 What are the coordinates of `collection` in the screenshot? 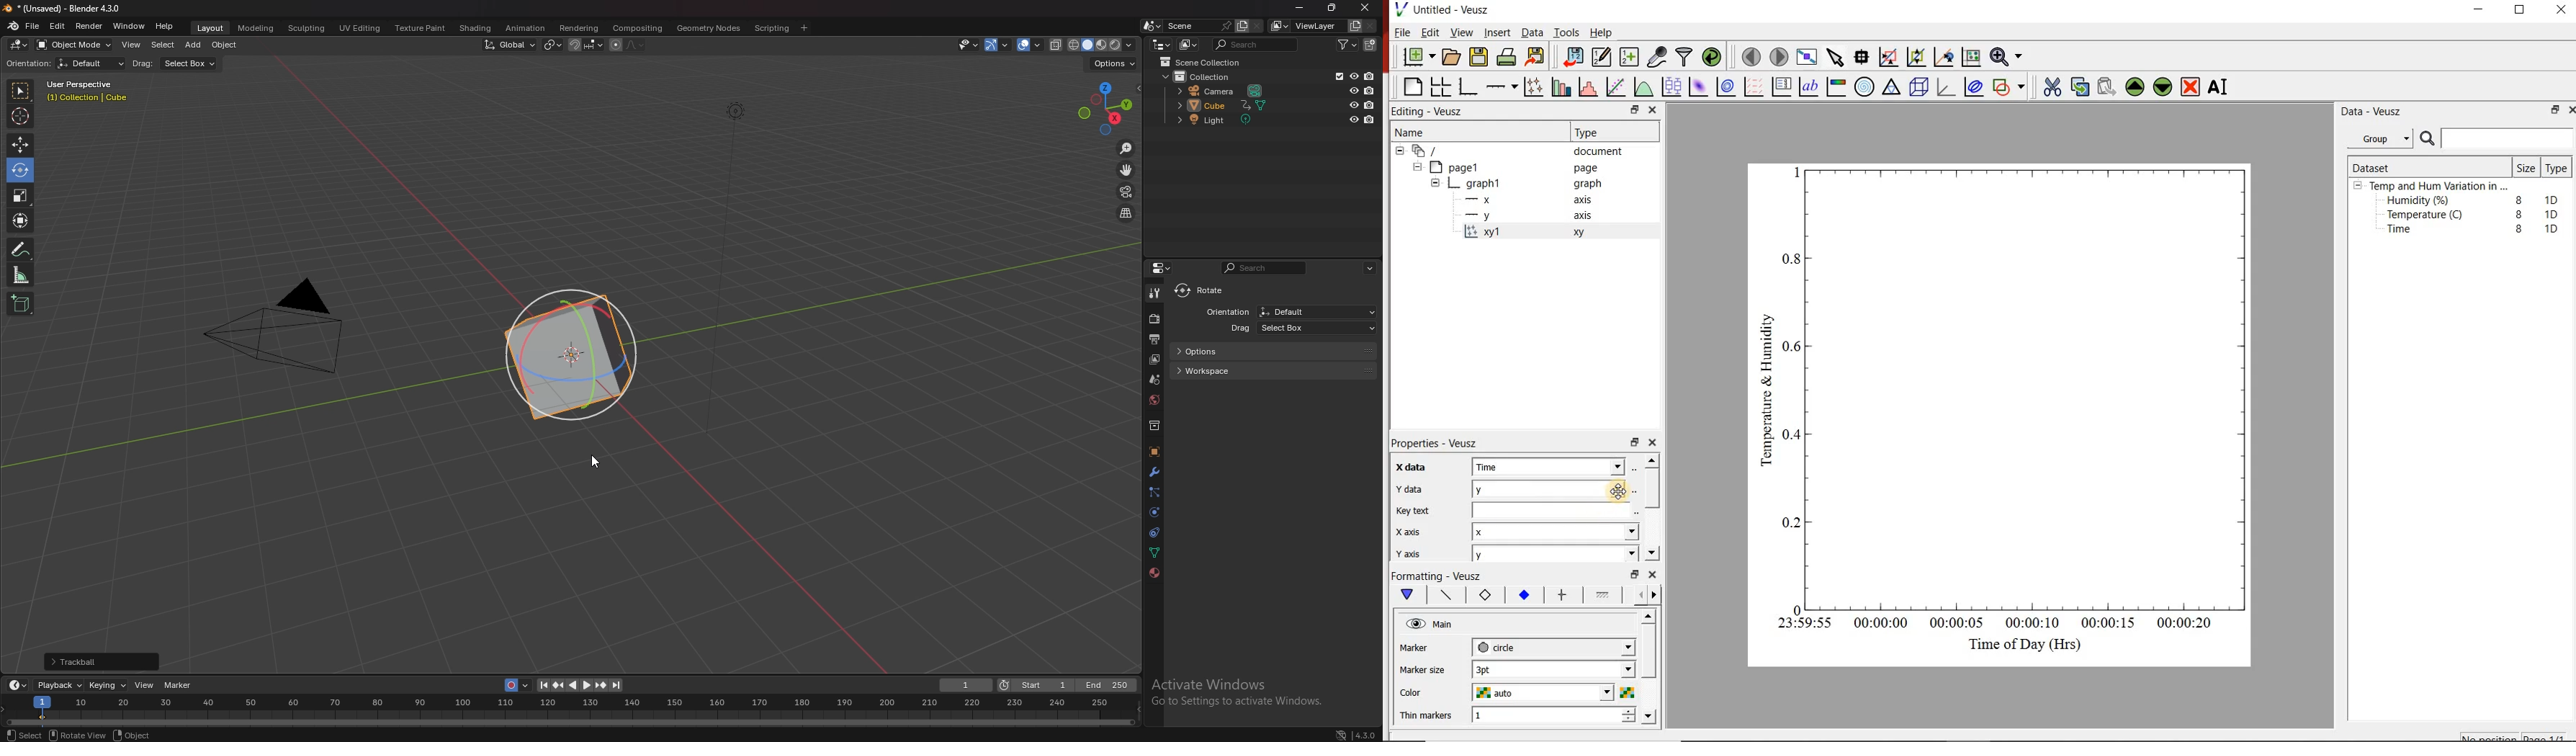 It's located at (1203, 76).